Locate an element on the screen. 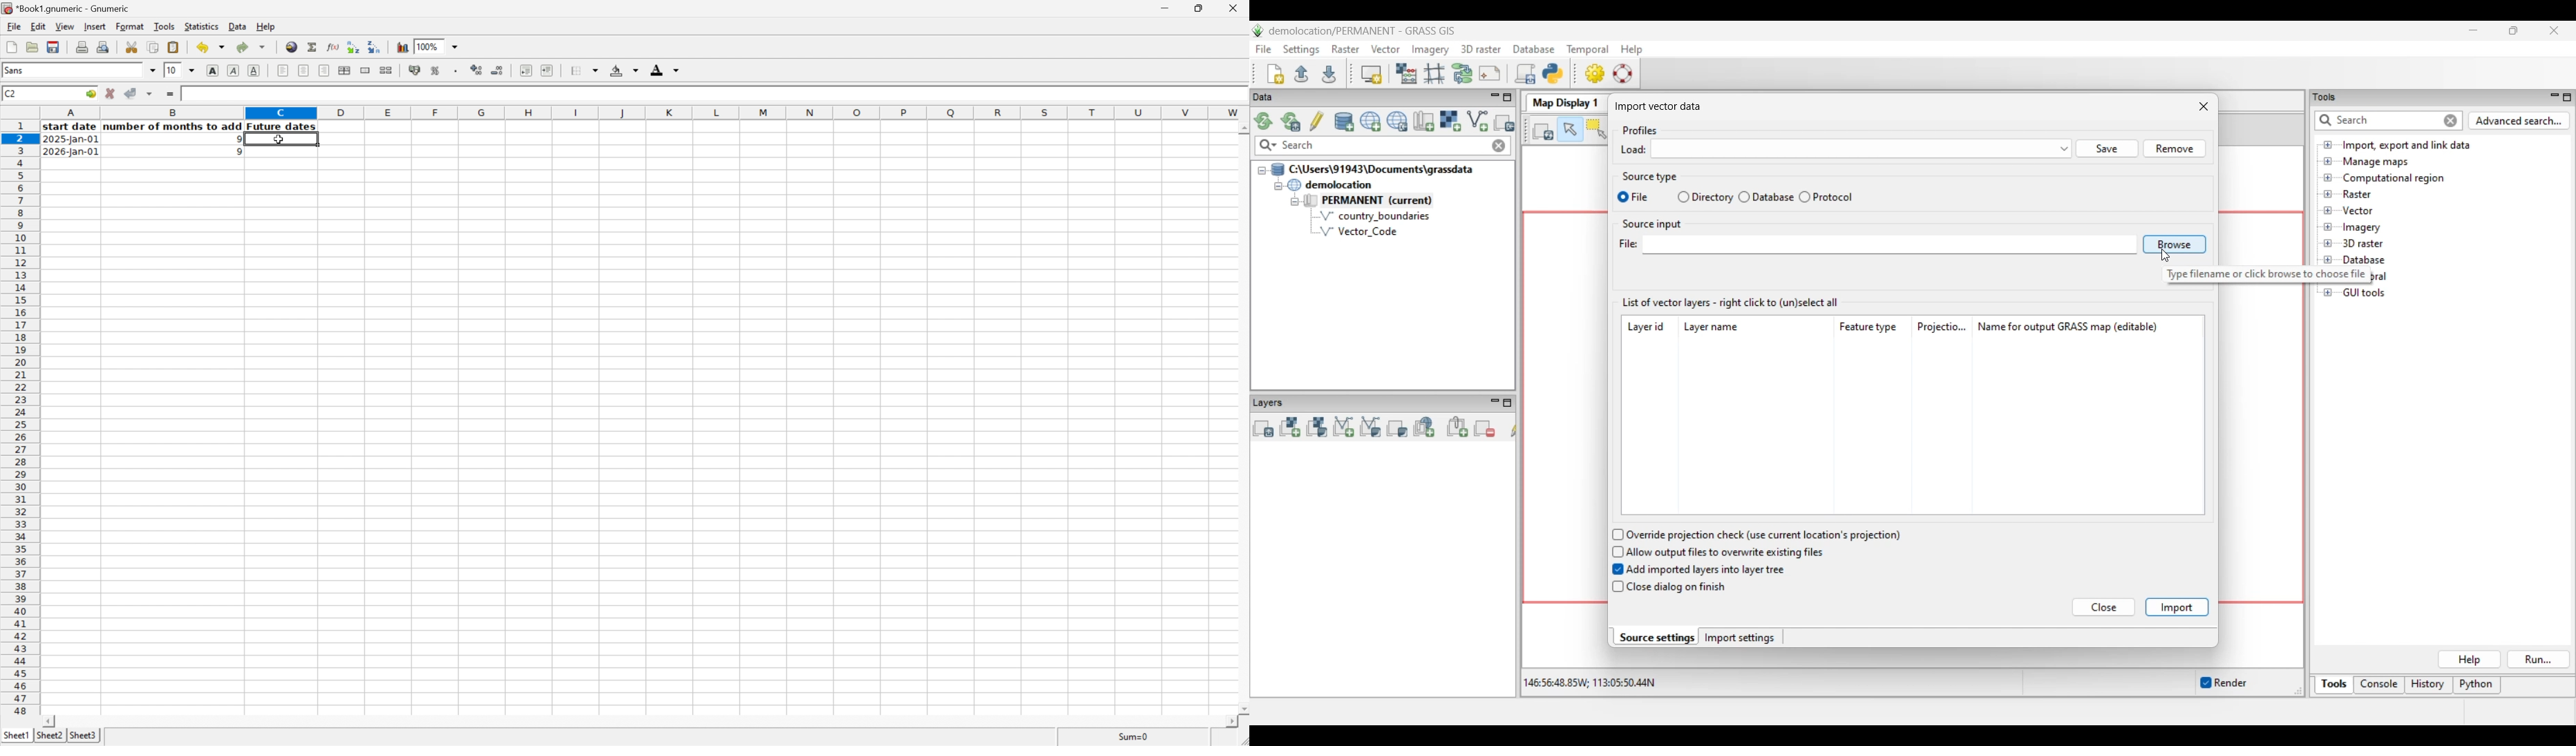  Open a file is located at coordinates (31, 47).